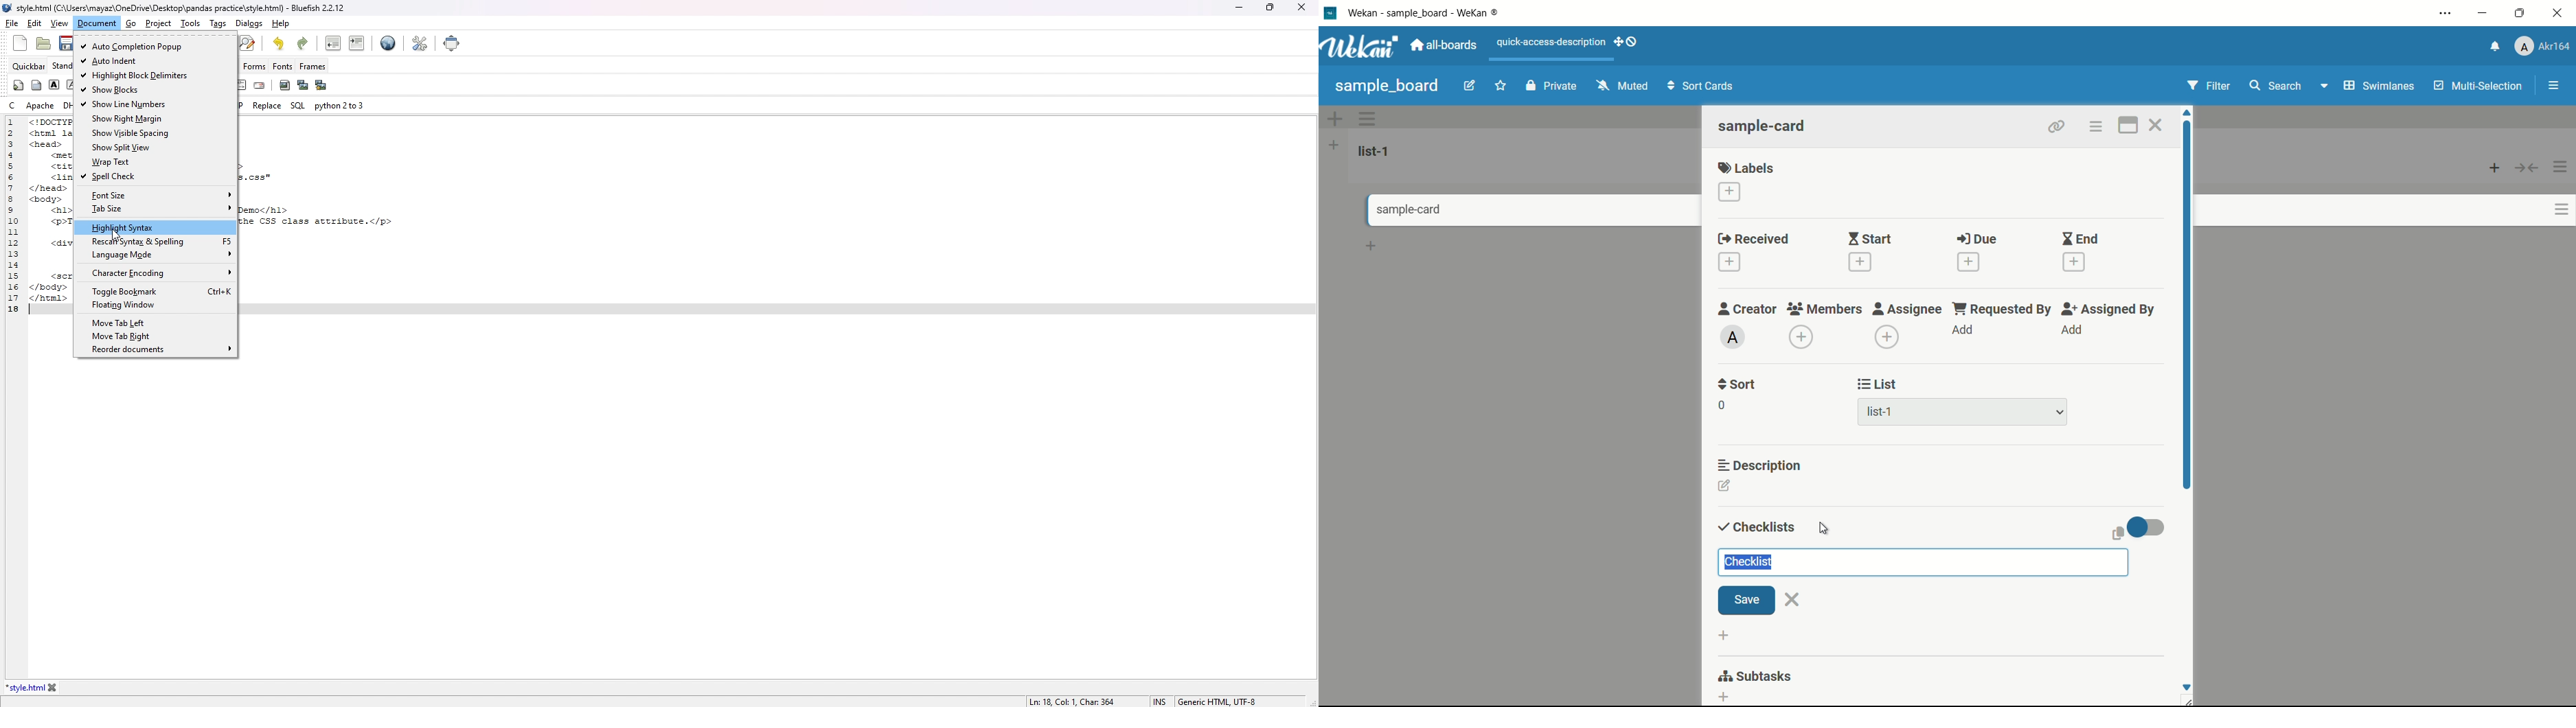  I want to click on quickstart, so click(19, 86).